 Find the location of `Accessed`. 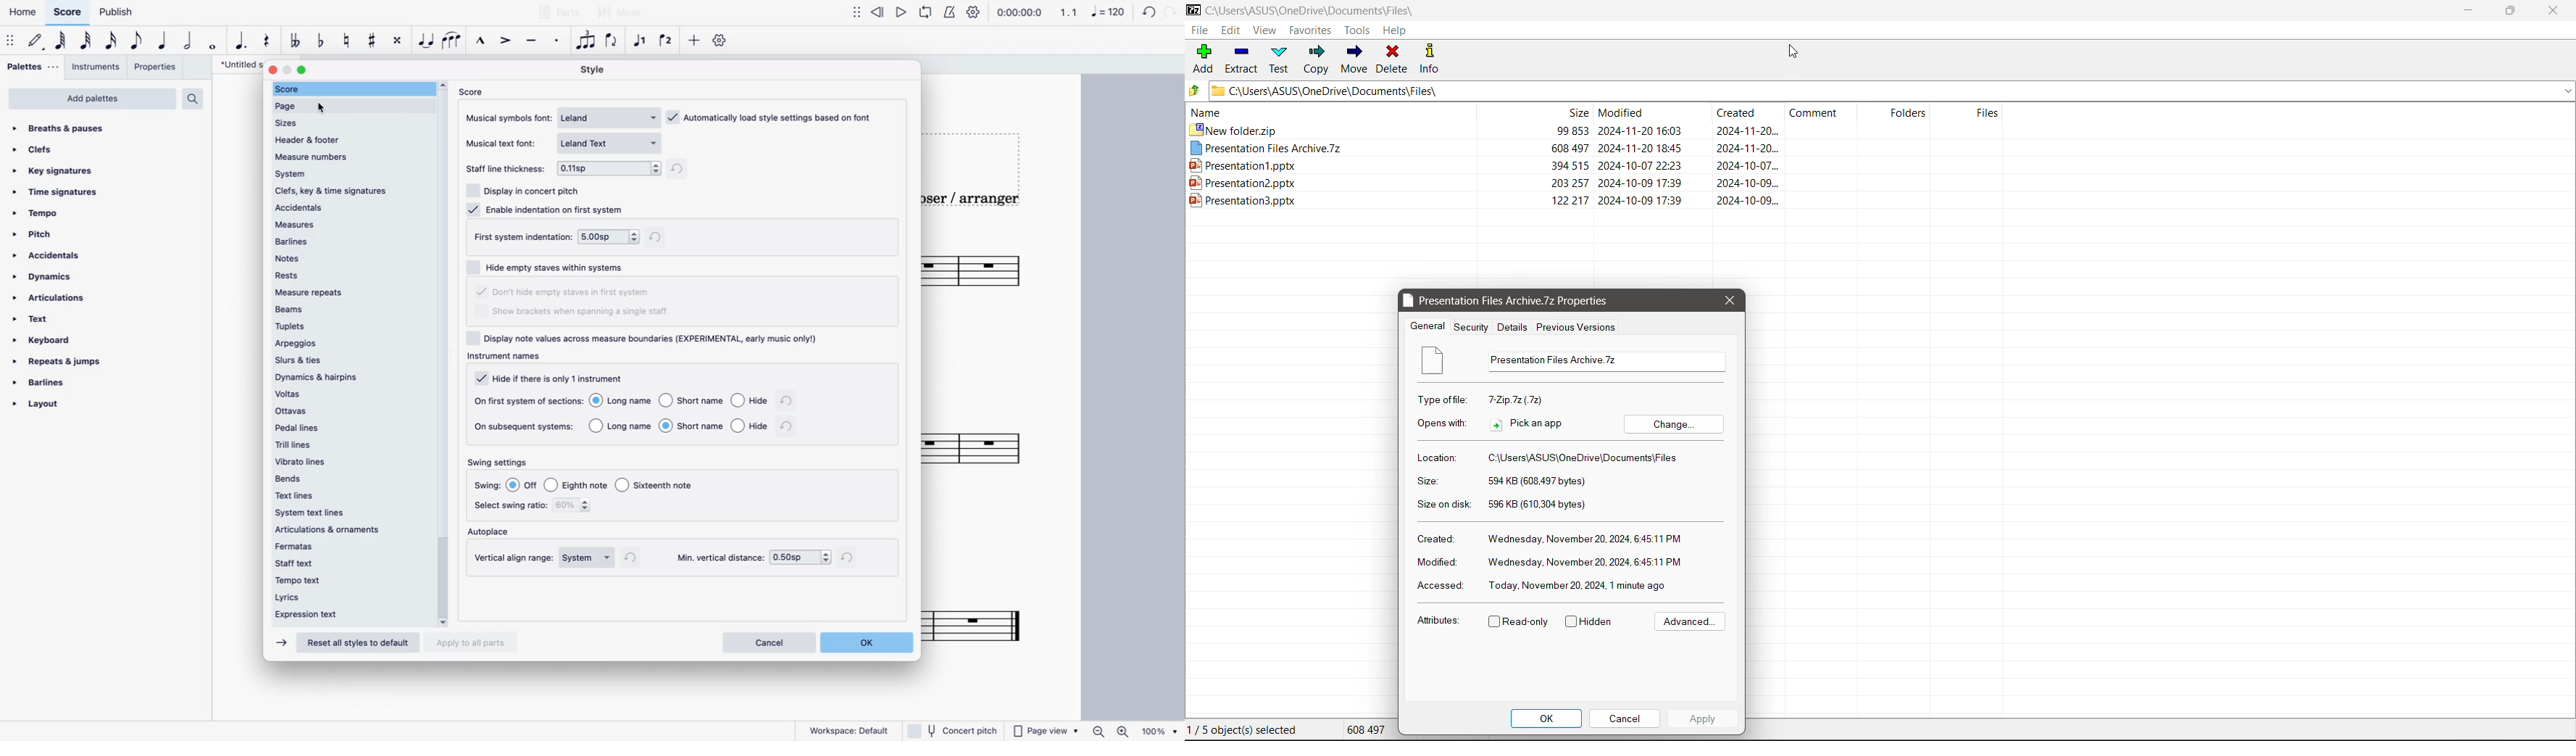

Accessed is located at coordinates (1441, 586).